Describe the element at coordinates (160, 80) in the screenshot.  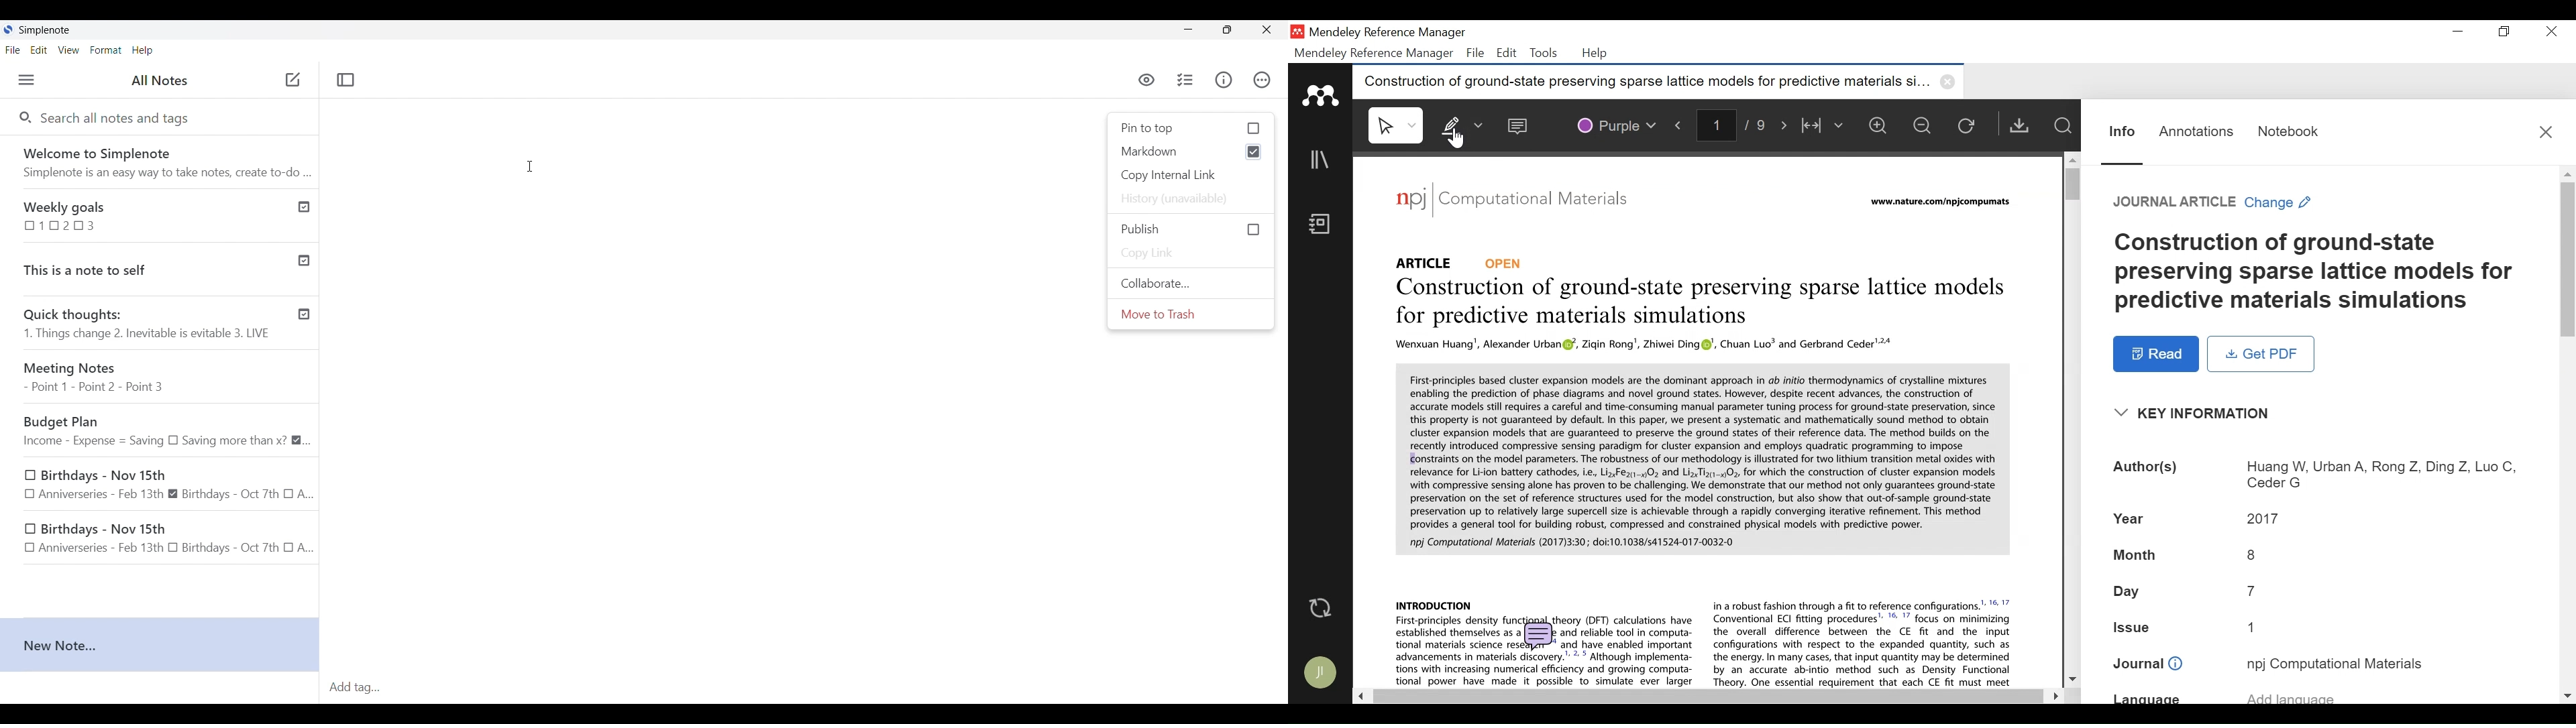
I see `Title of left panel` at that location.